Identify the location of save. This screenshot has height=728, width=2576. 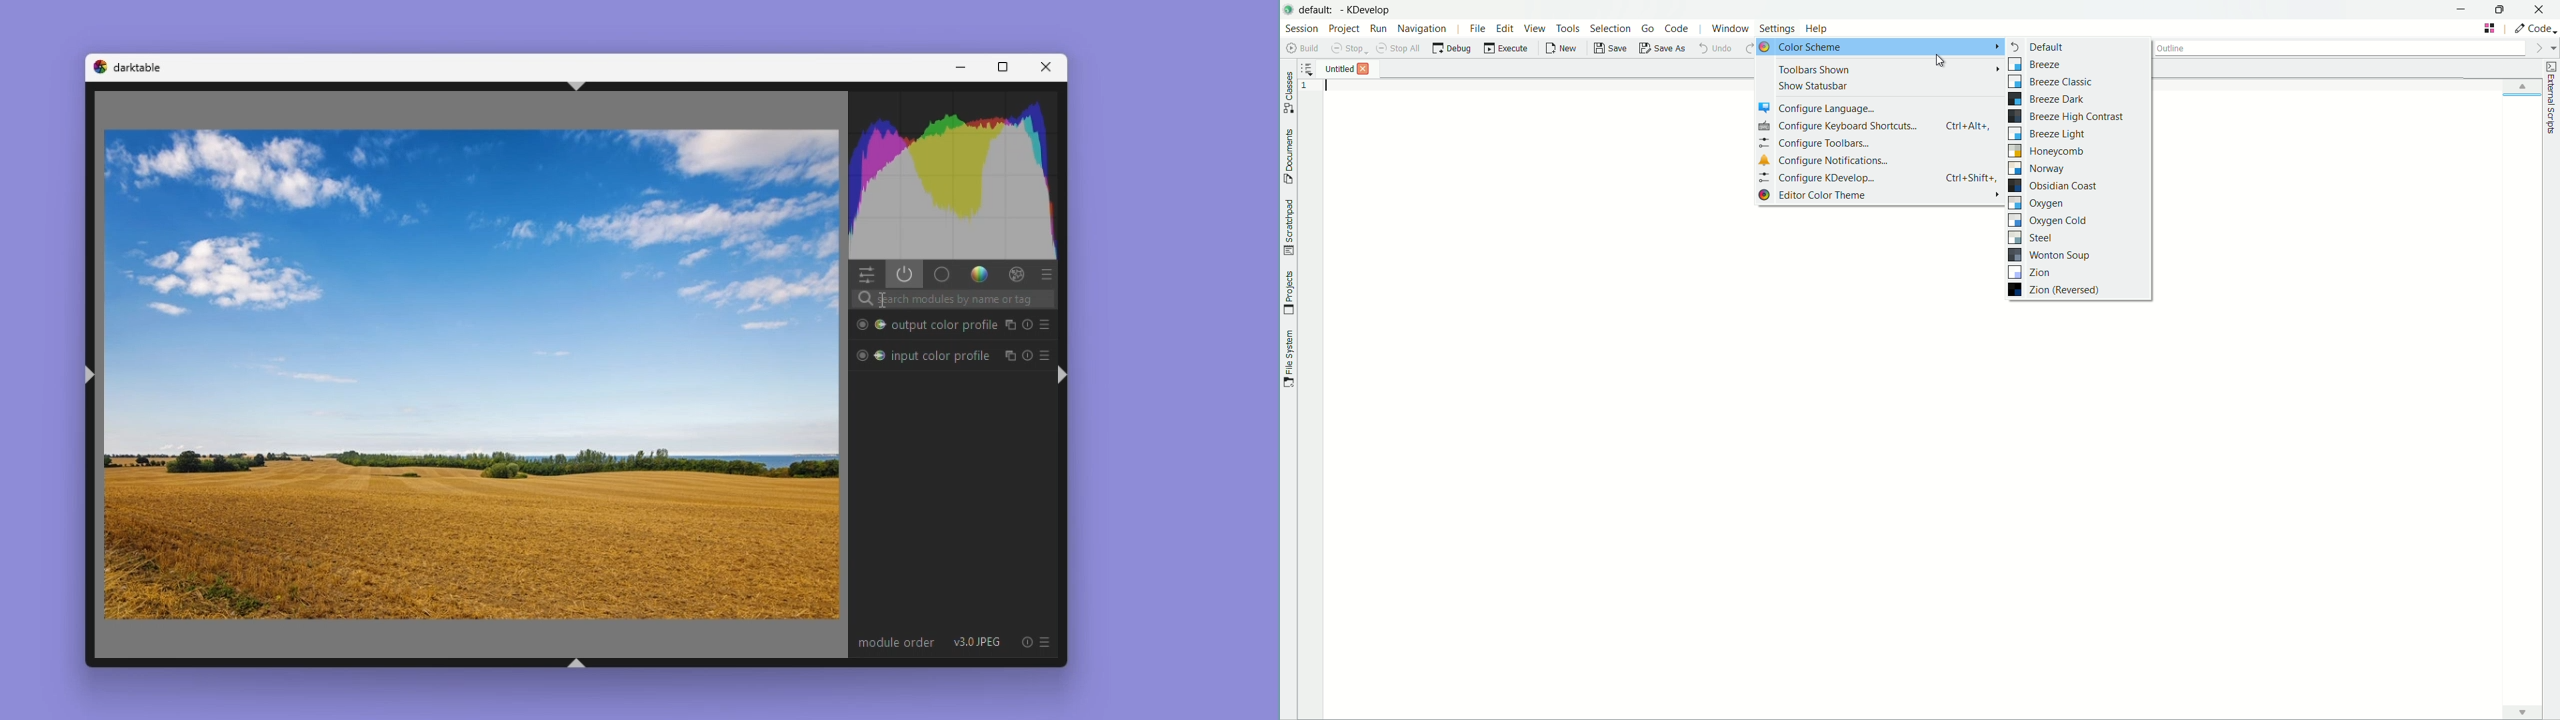
(1610, 50).